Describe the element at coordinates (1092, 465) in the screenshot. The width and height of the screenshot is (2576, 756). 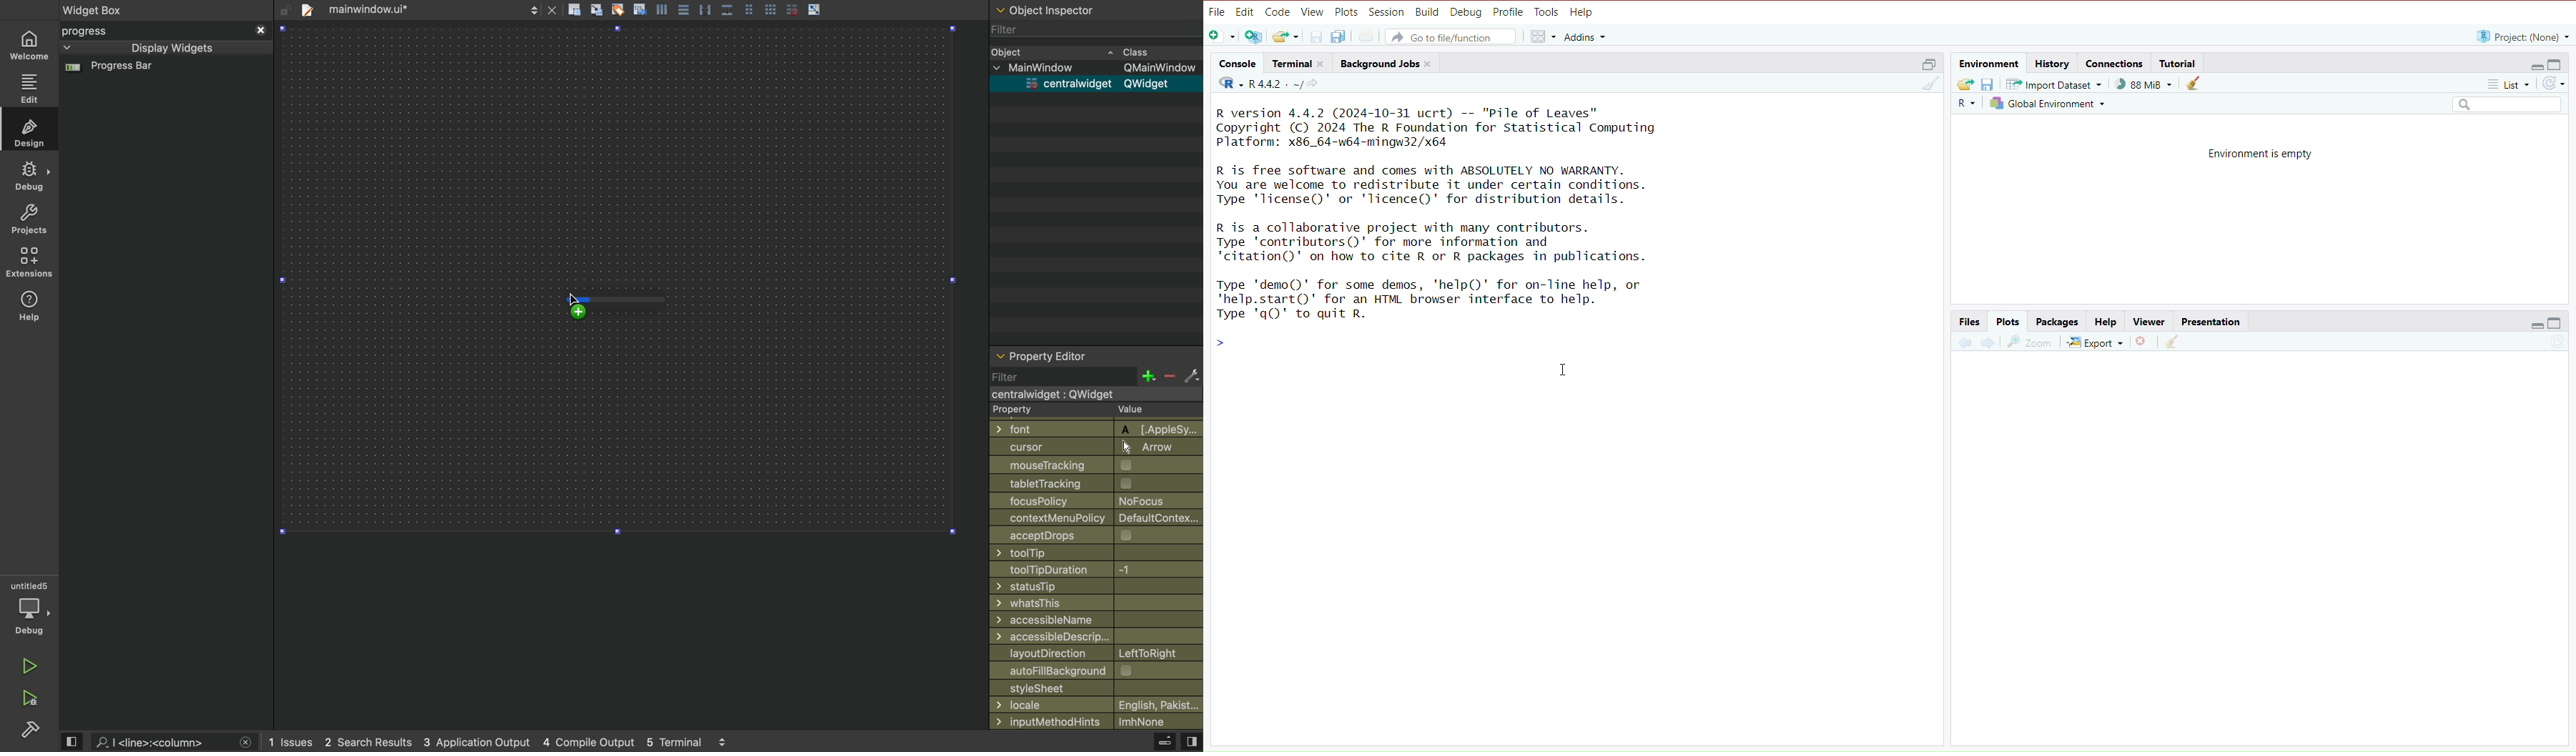
I see `mousetracking` at that location.